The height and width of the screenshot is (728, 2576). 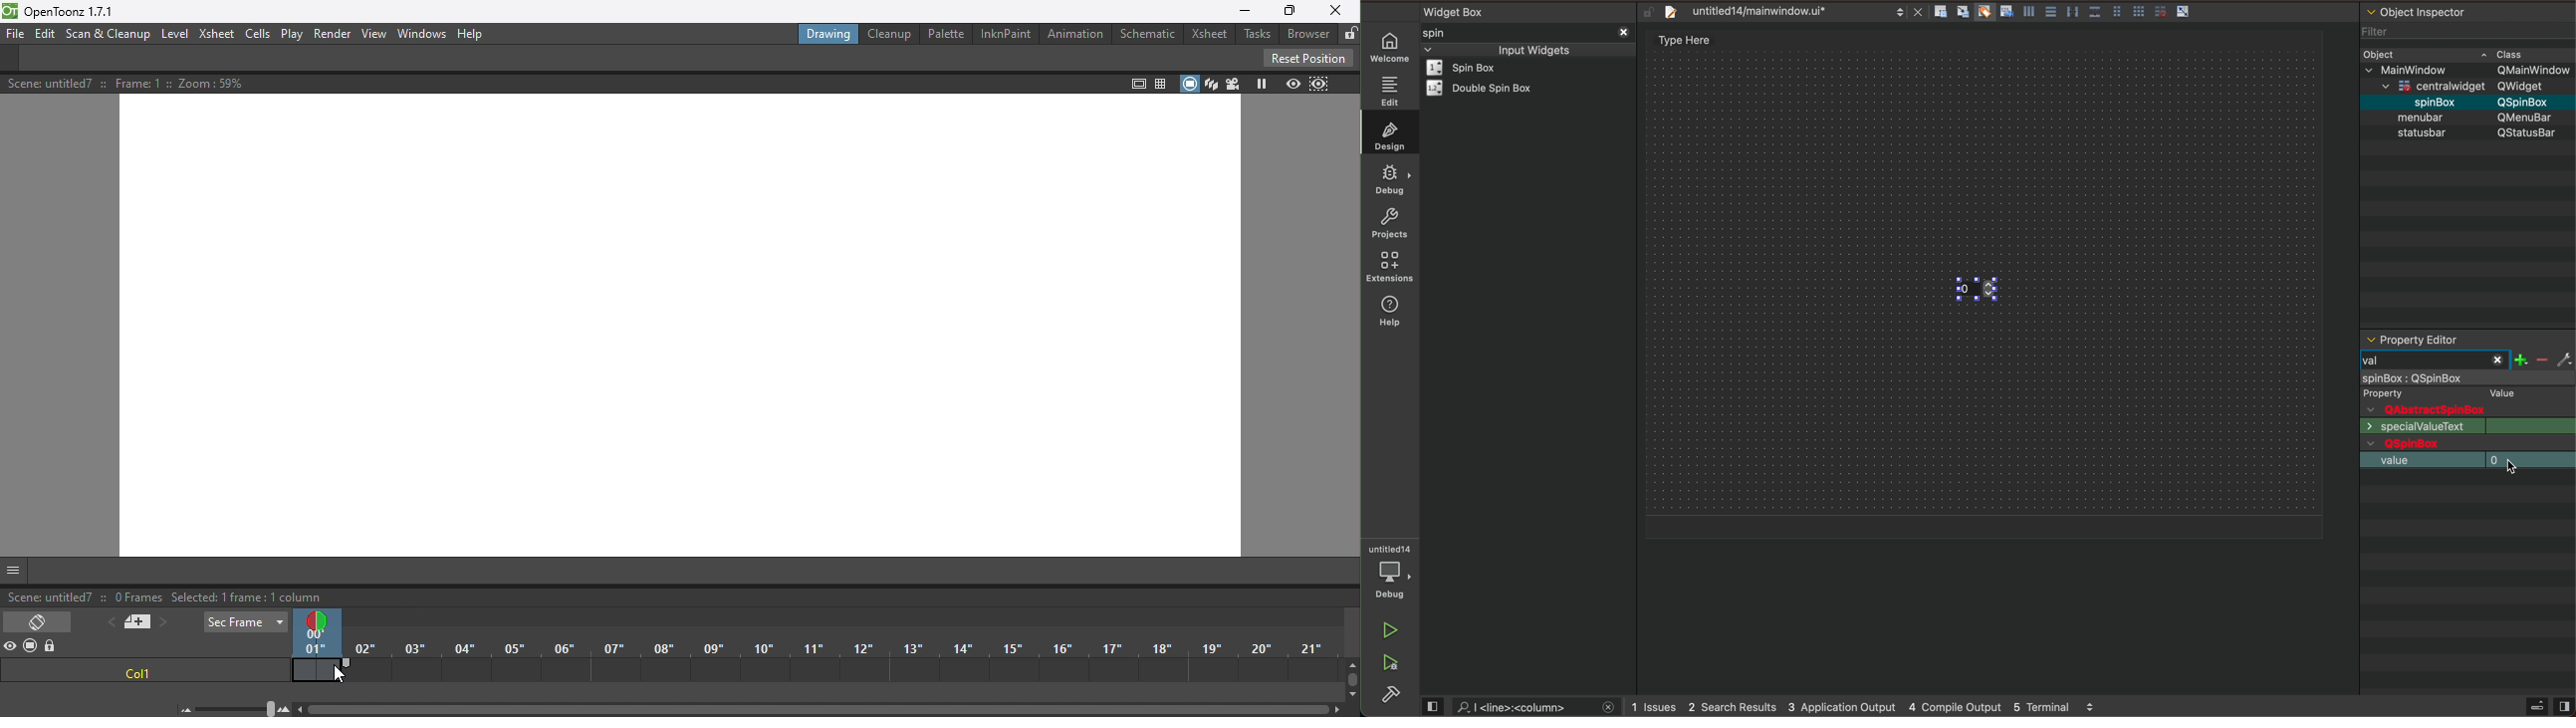 I want to click on , so click(x=2528, y=101).